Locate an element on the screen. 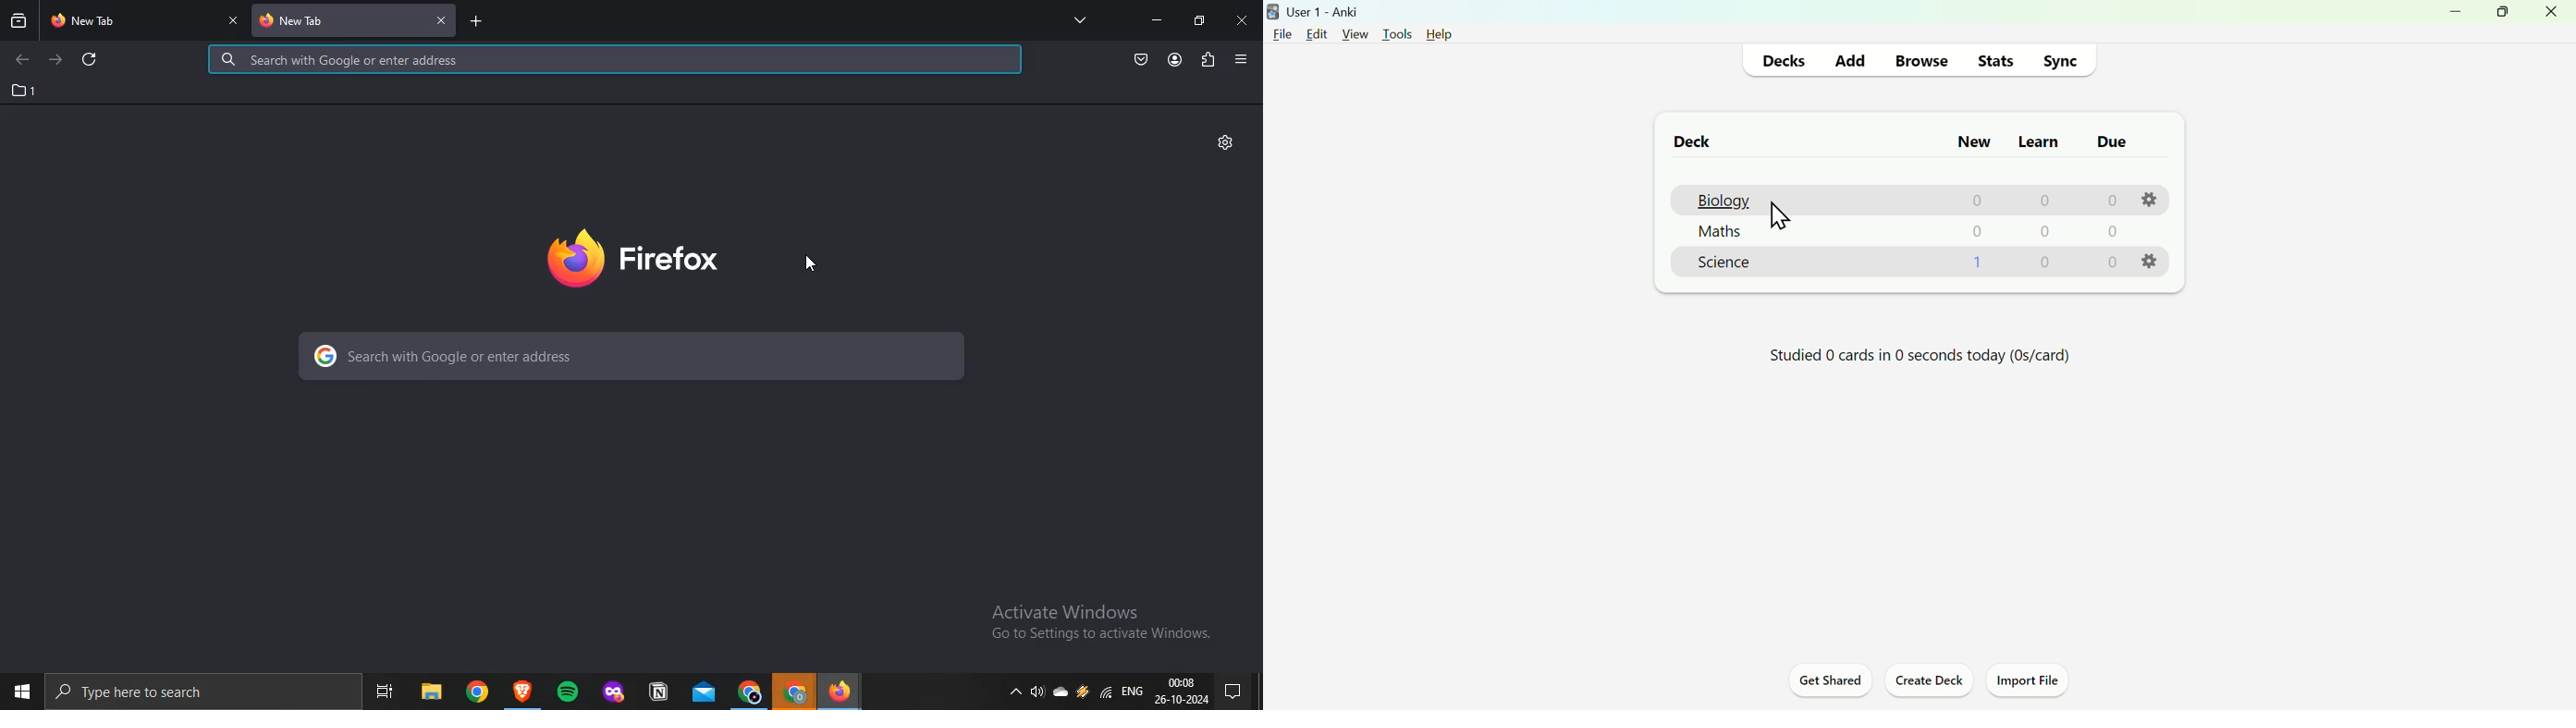 The image size is (2576, 728). Add is located at coordinates (1850, 60).